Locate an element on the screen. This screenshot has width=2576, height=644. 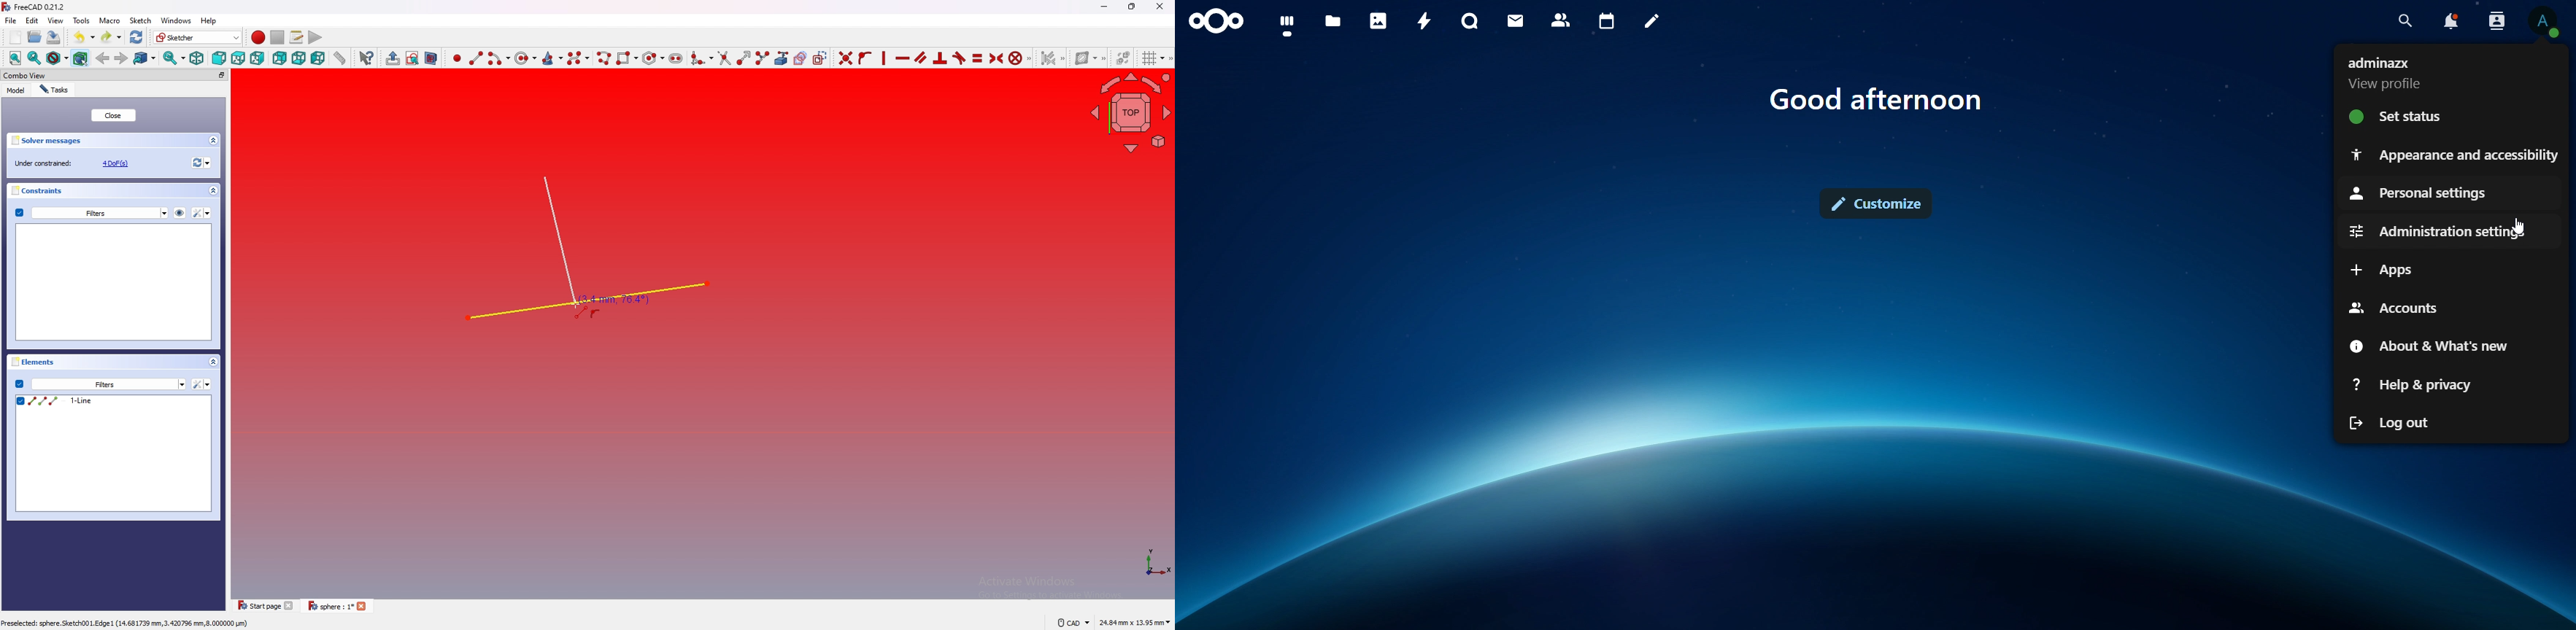
Elements is located at coordinates (118, 363).